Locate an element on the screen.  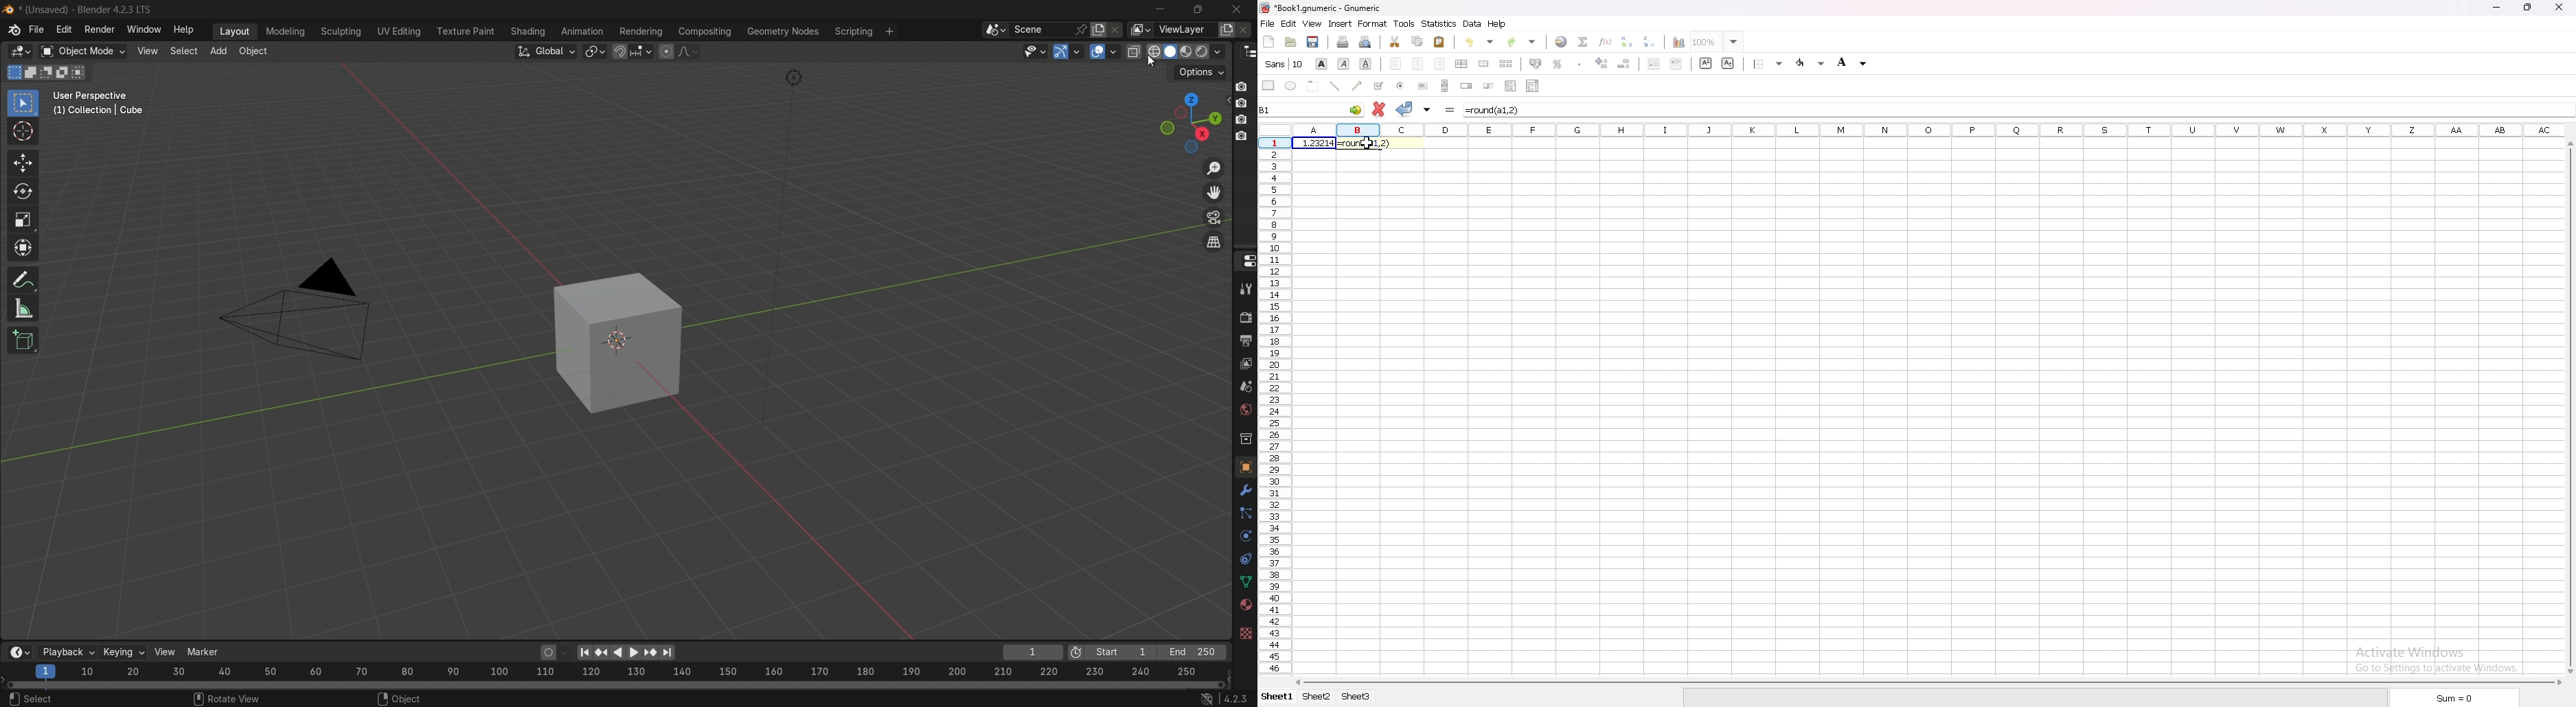
left align is located at coordinates (1395, 63).